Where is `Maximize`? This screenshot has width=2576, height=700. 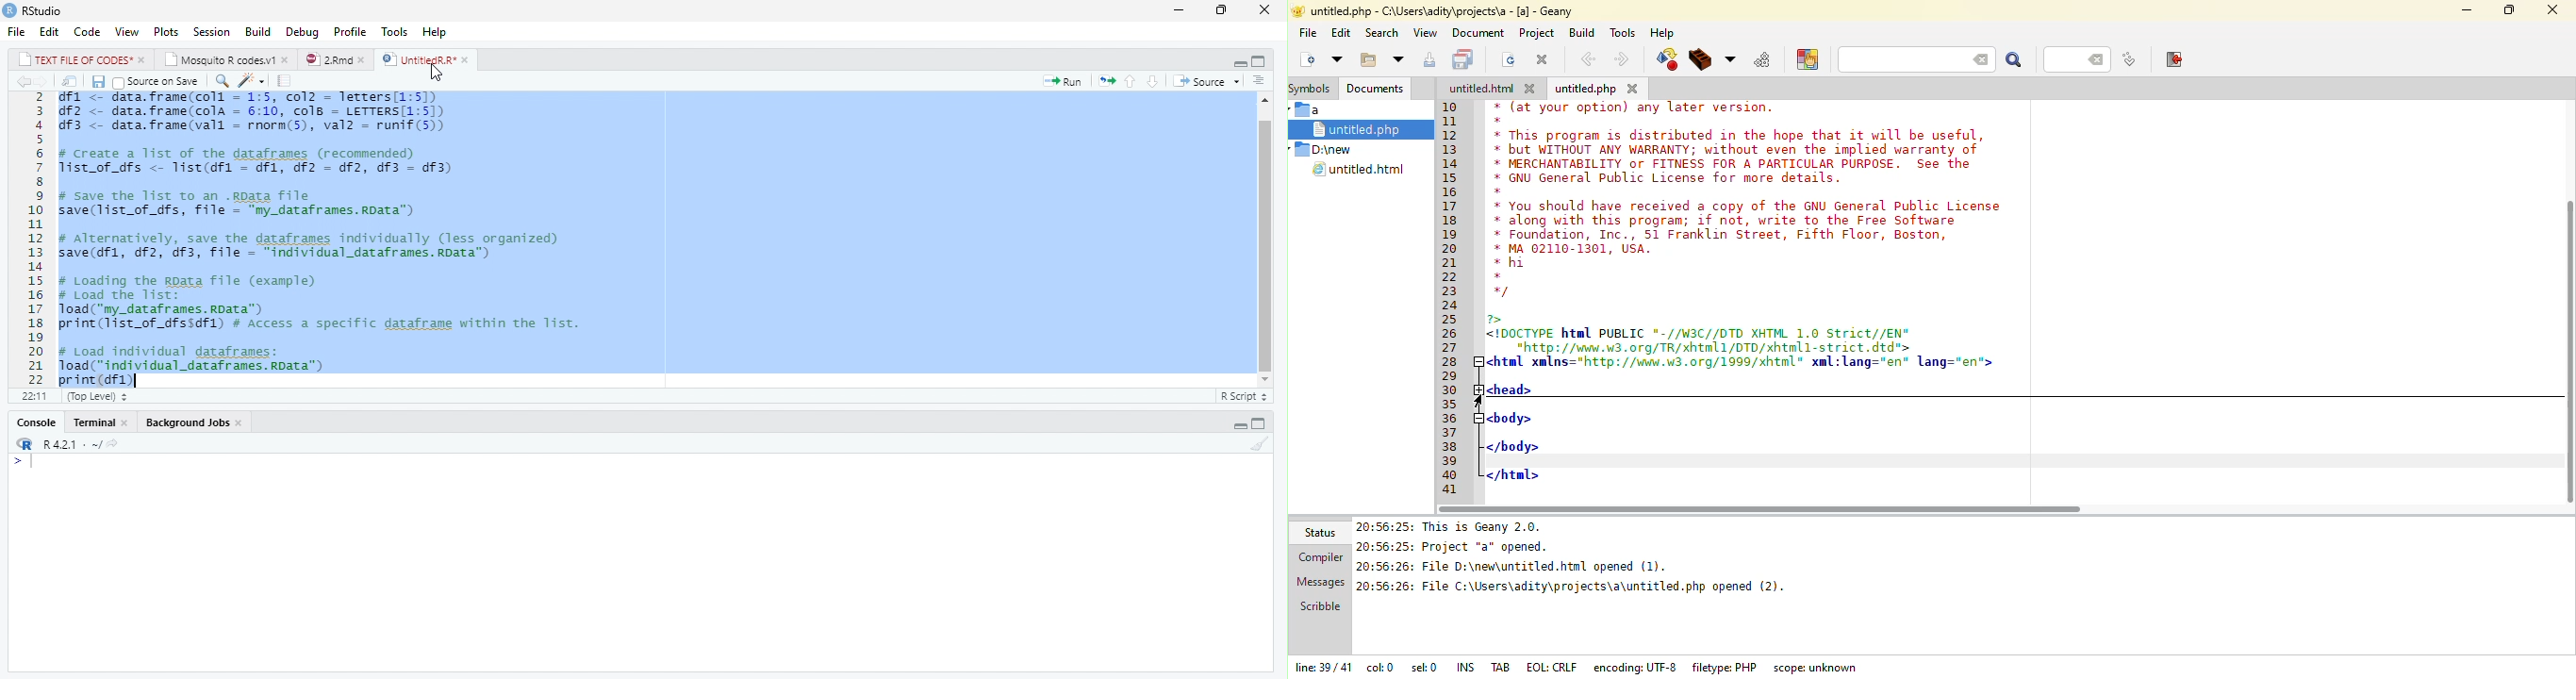 Maximize is located at coordinates (1224, 9).